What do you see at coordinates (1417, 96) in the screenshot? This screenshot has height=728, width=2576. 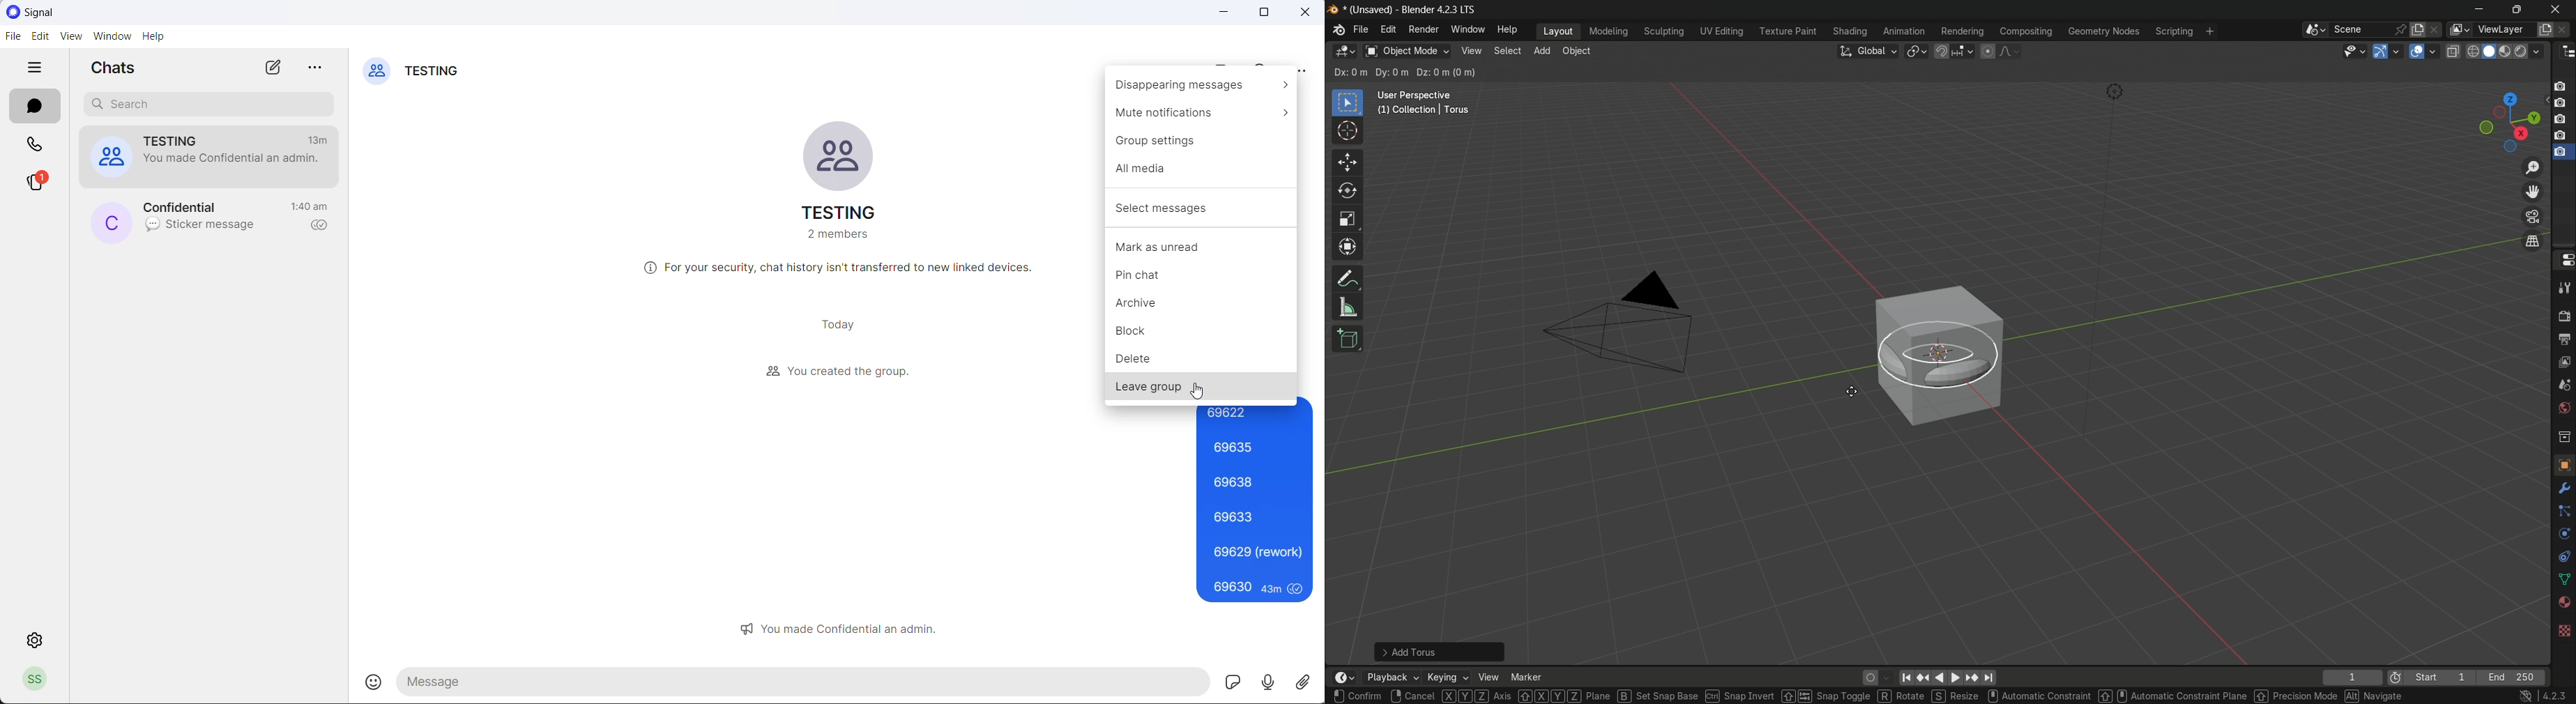 I see `User Perspective` at bounding box center [1417, 96].